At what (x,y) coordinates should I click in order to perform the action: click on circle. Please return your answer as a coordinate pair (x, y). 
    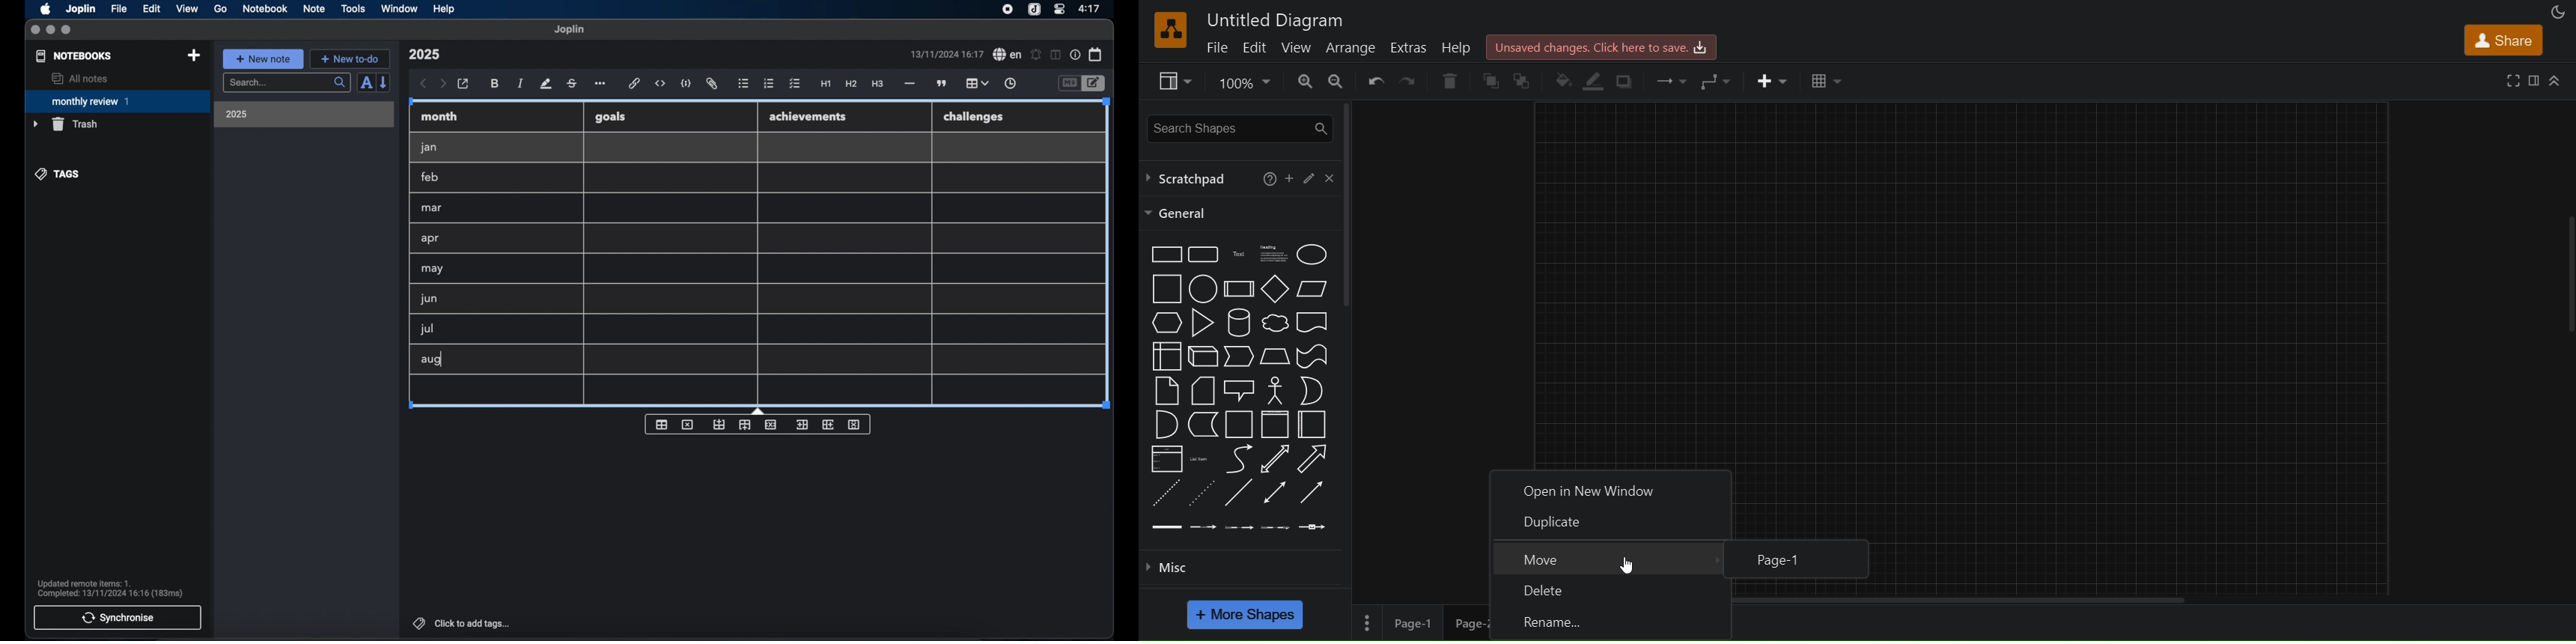
    Looking at the image, I should click on (1202, 289).